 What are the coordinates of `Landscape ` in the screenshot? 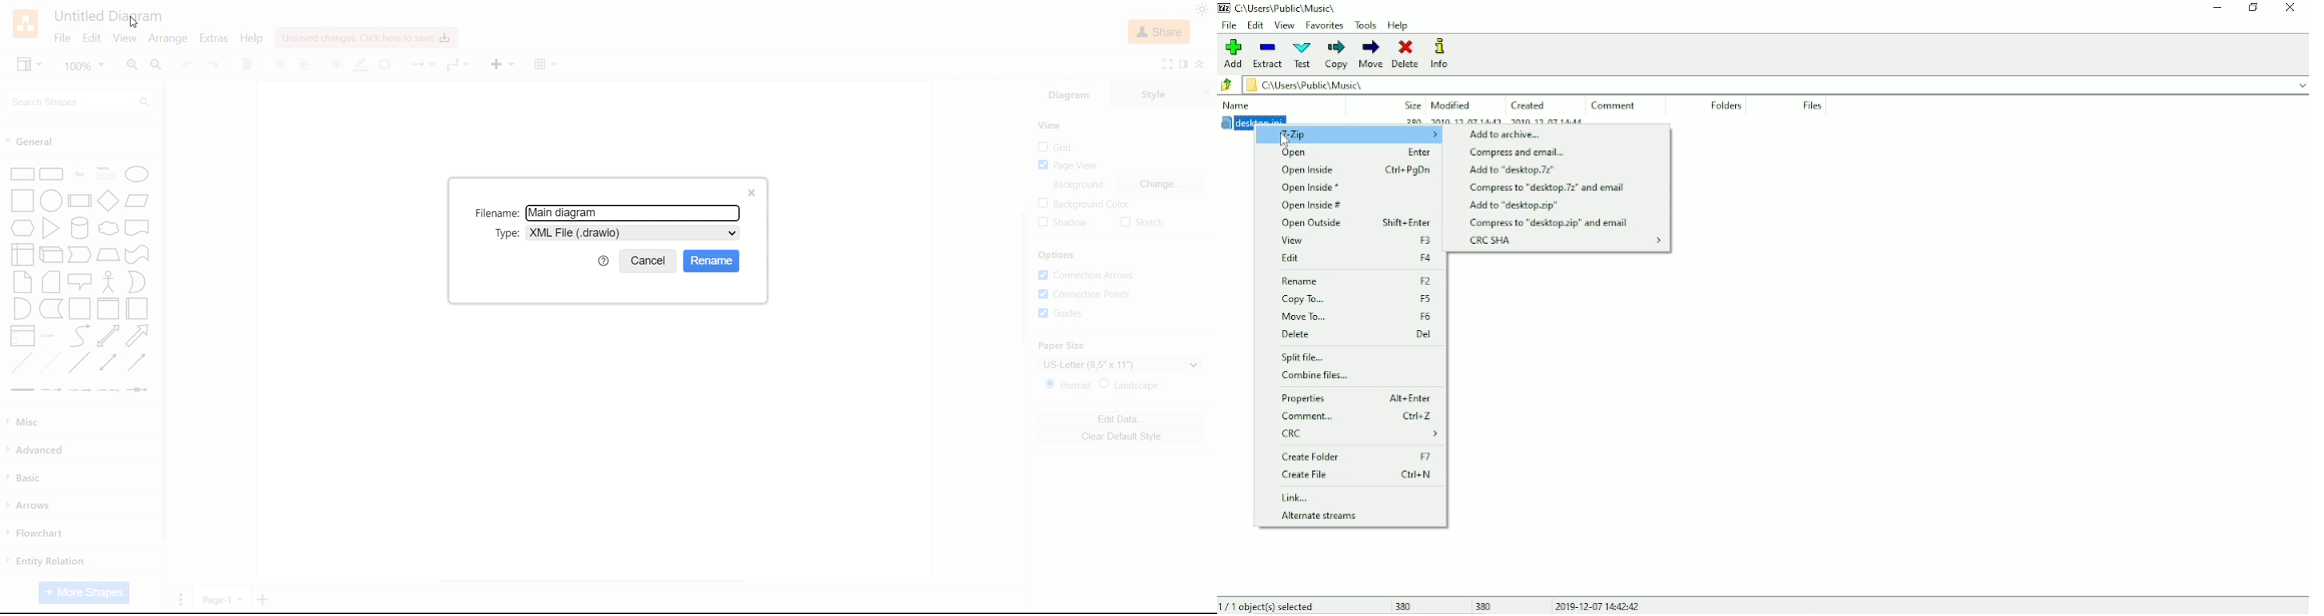 It's located at (1132, 384).